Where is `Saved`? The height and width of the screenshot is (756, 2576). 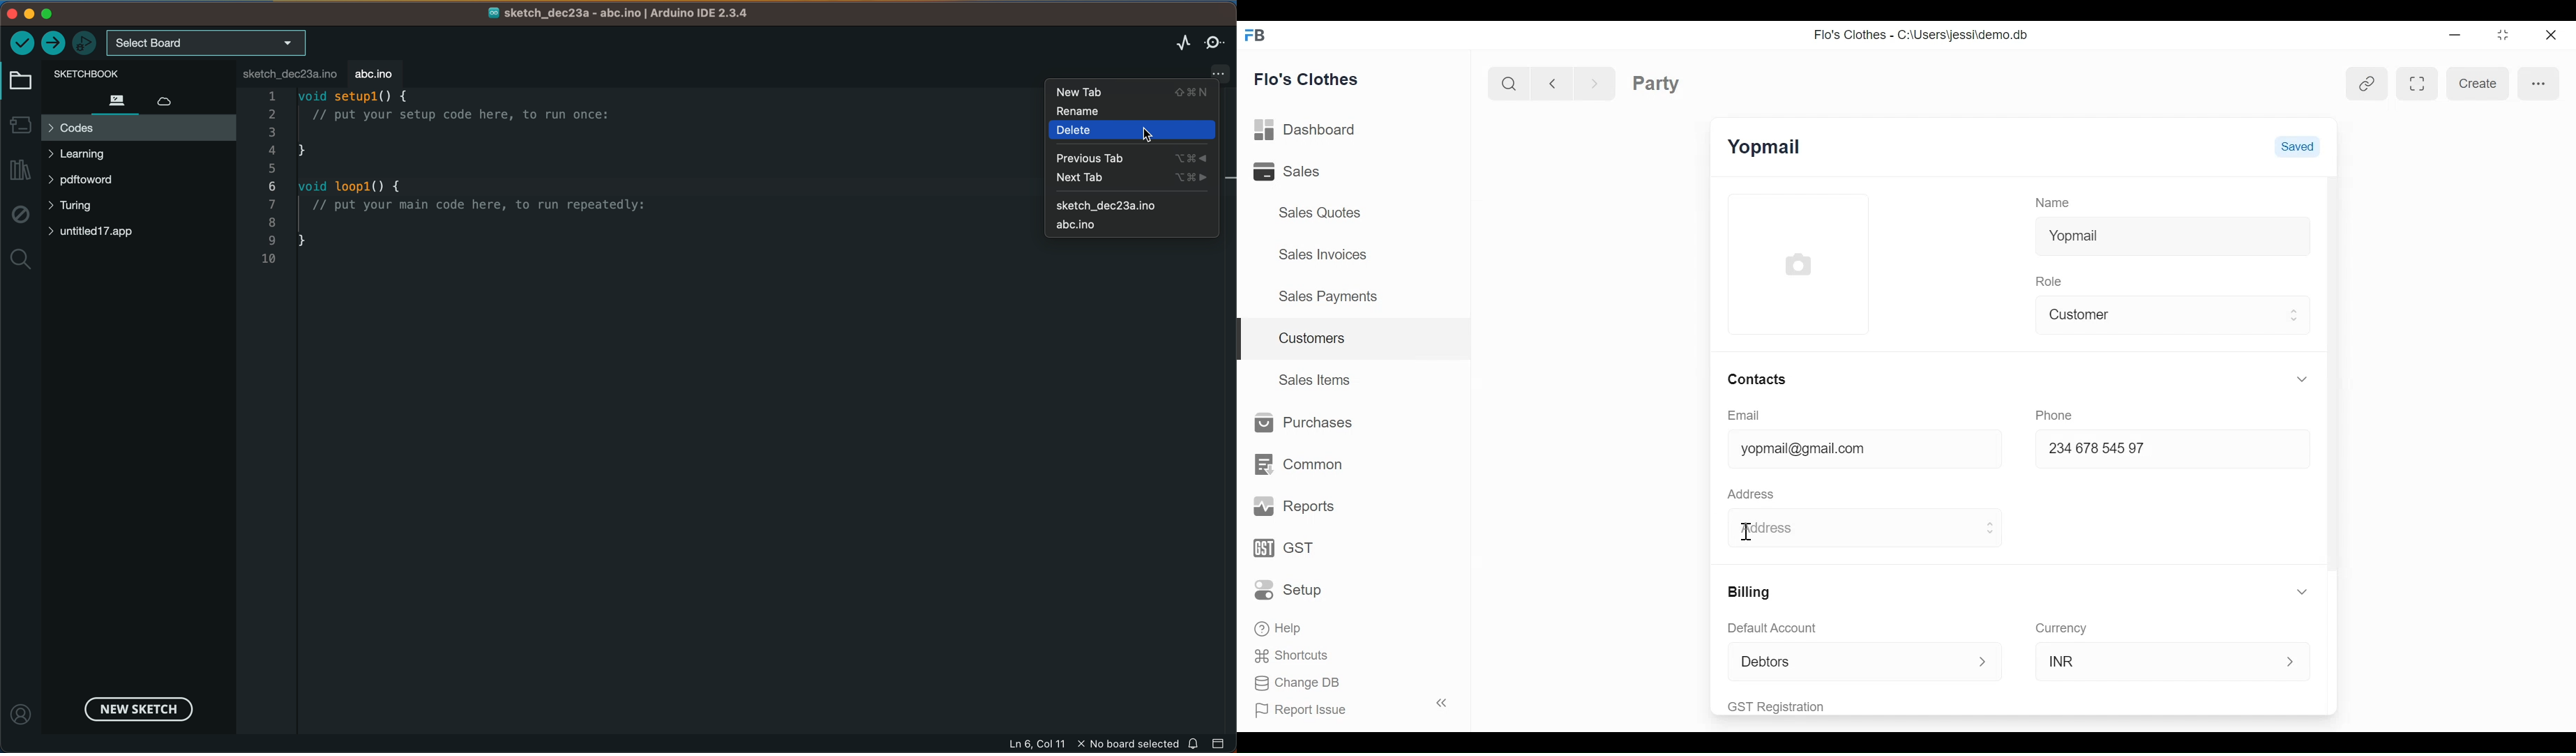
Saved is located at coordinates (2298, 147).